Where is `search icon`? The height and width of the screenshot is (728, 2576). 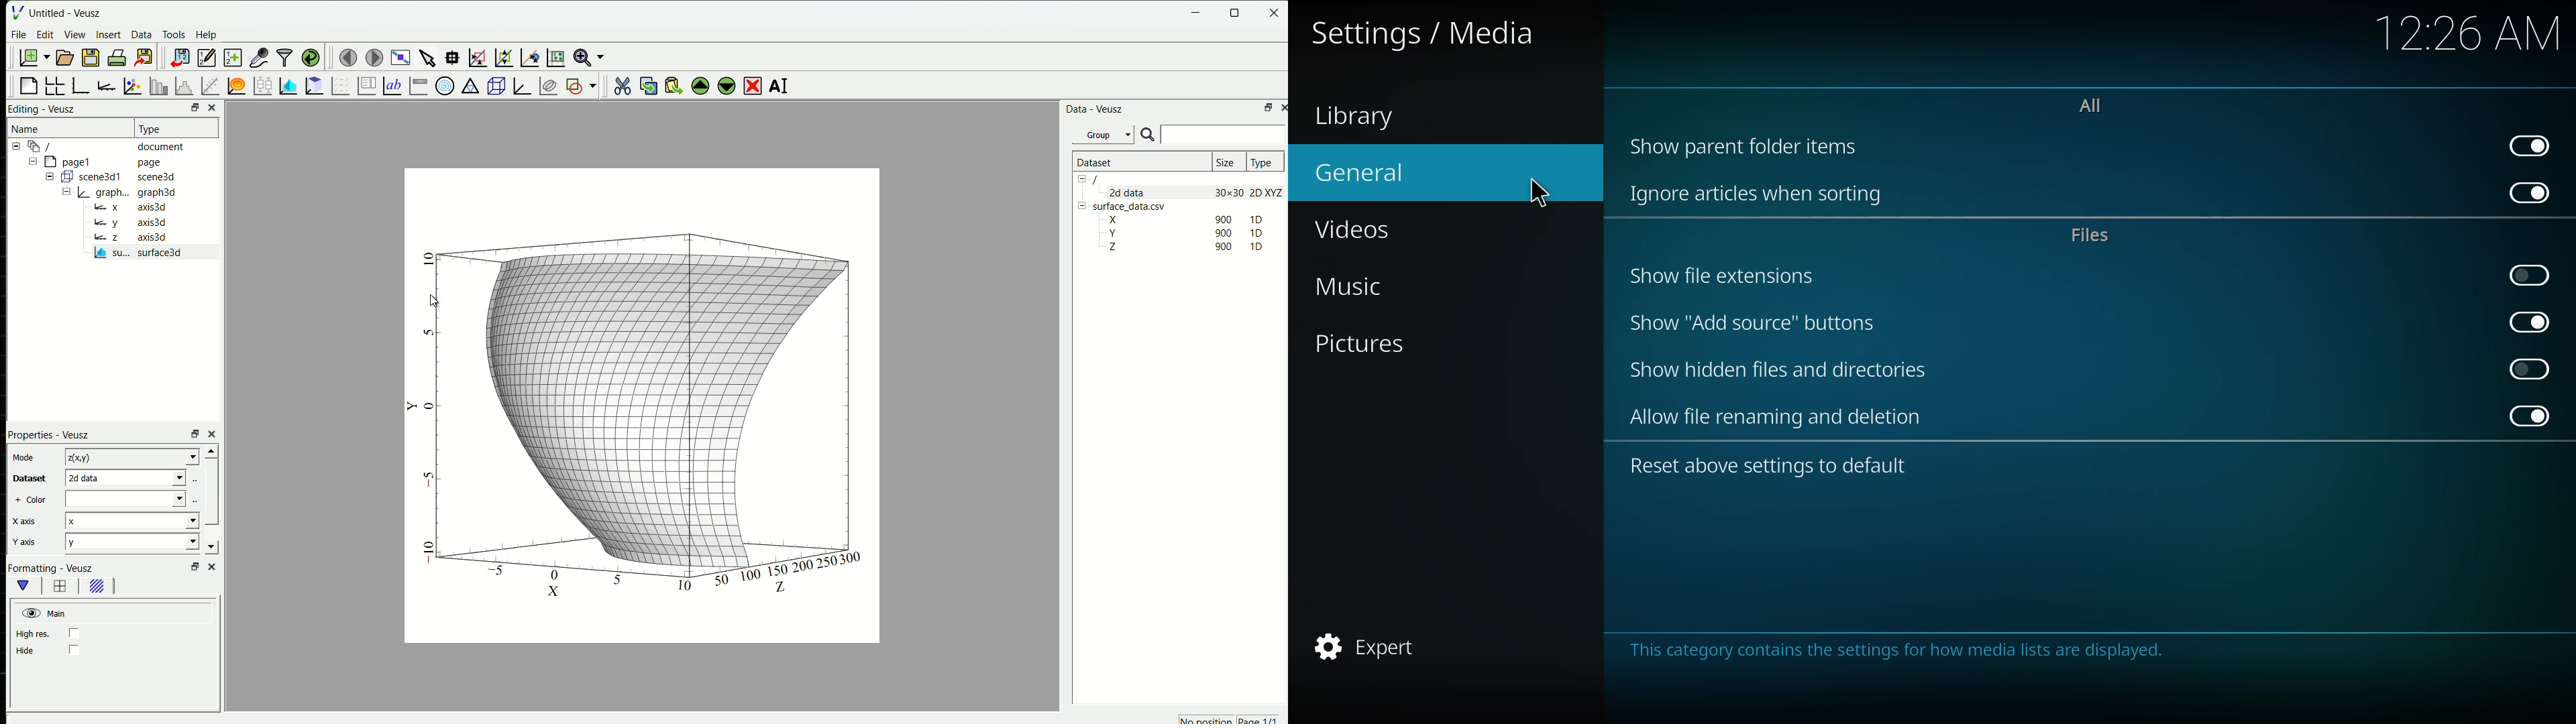 search icon is located at coordinates (1147, 135).